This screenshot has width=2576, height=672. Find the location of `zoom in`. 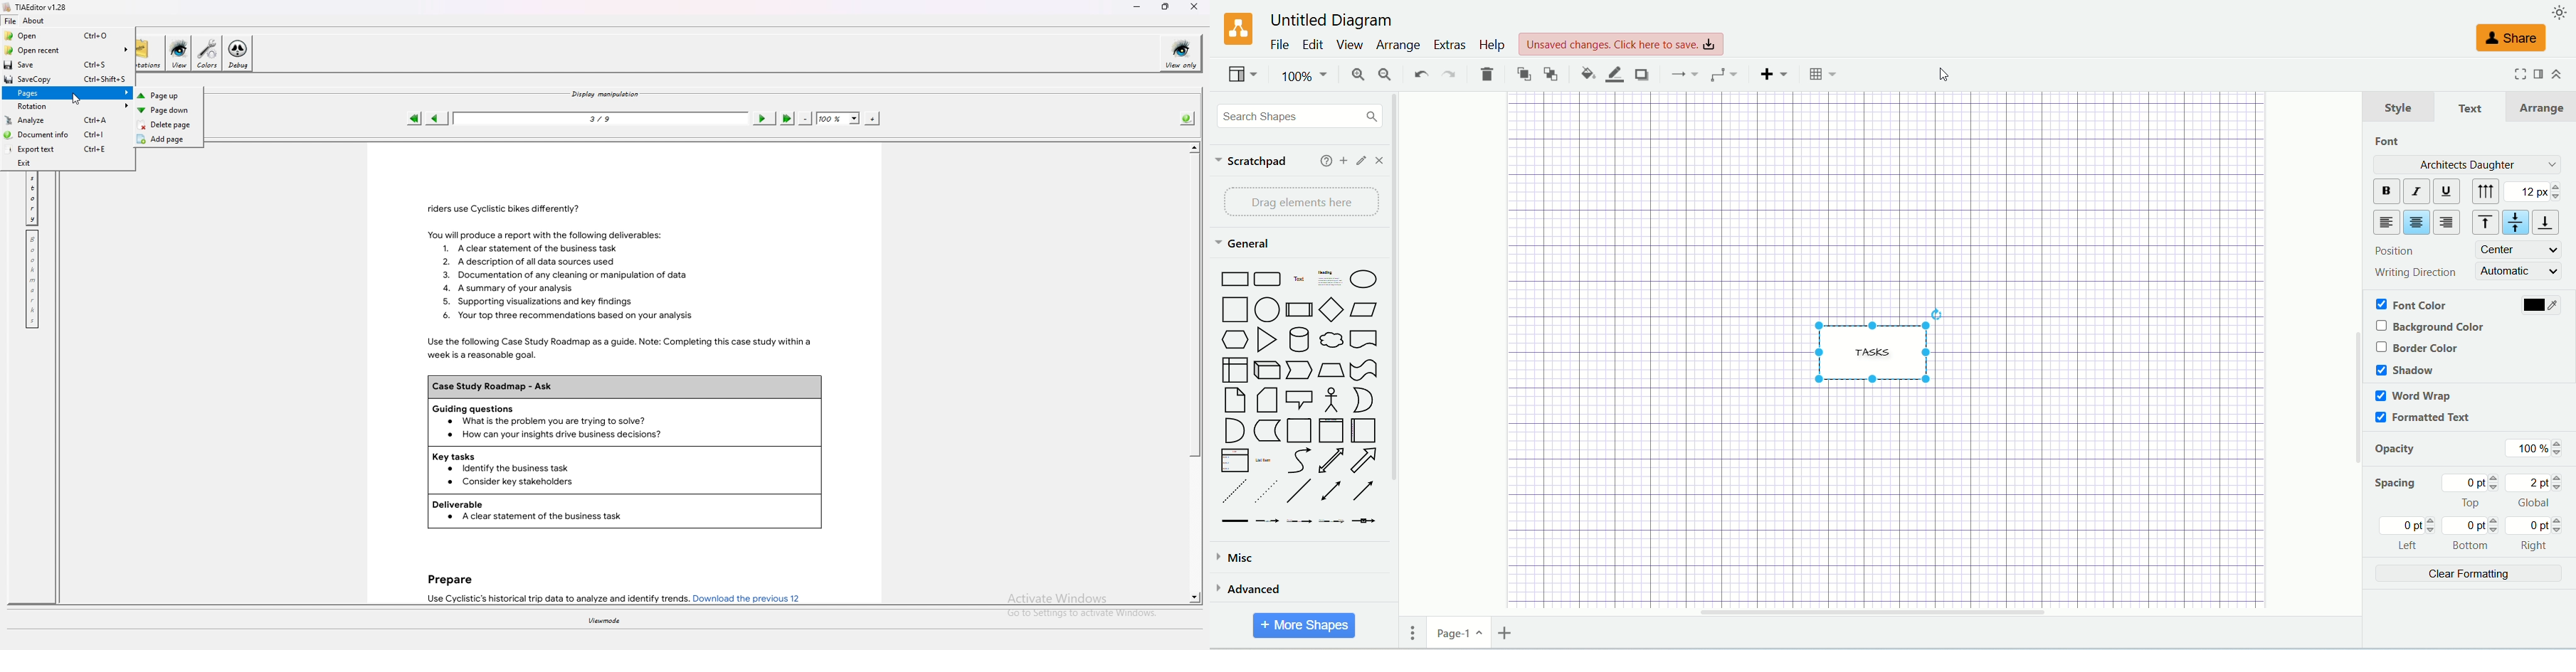

zoom in is located at coordinates (1350, 75).